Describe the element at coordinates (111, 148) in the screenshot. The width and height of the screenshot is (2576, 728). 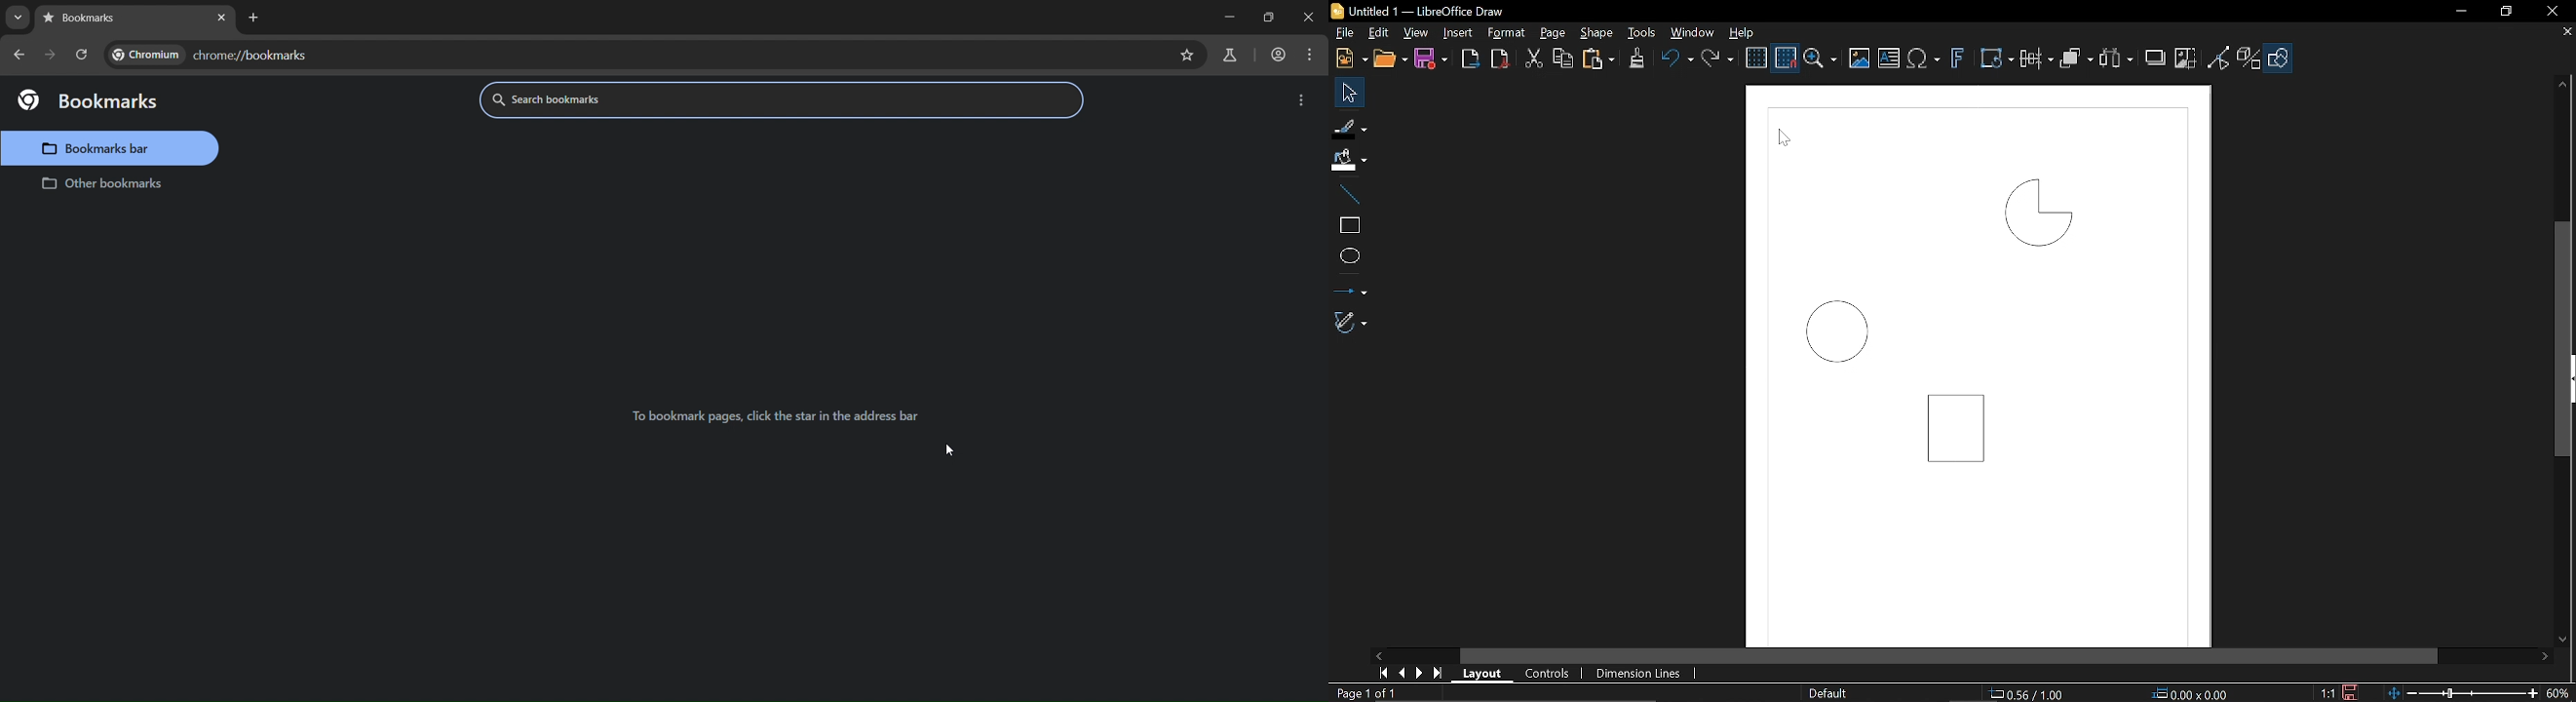
I see `bookmarks bar` at that location.